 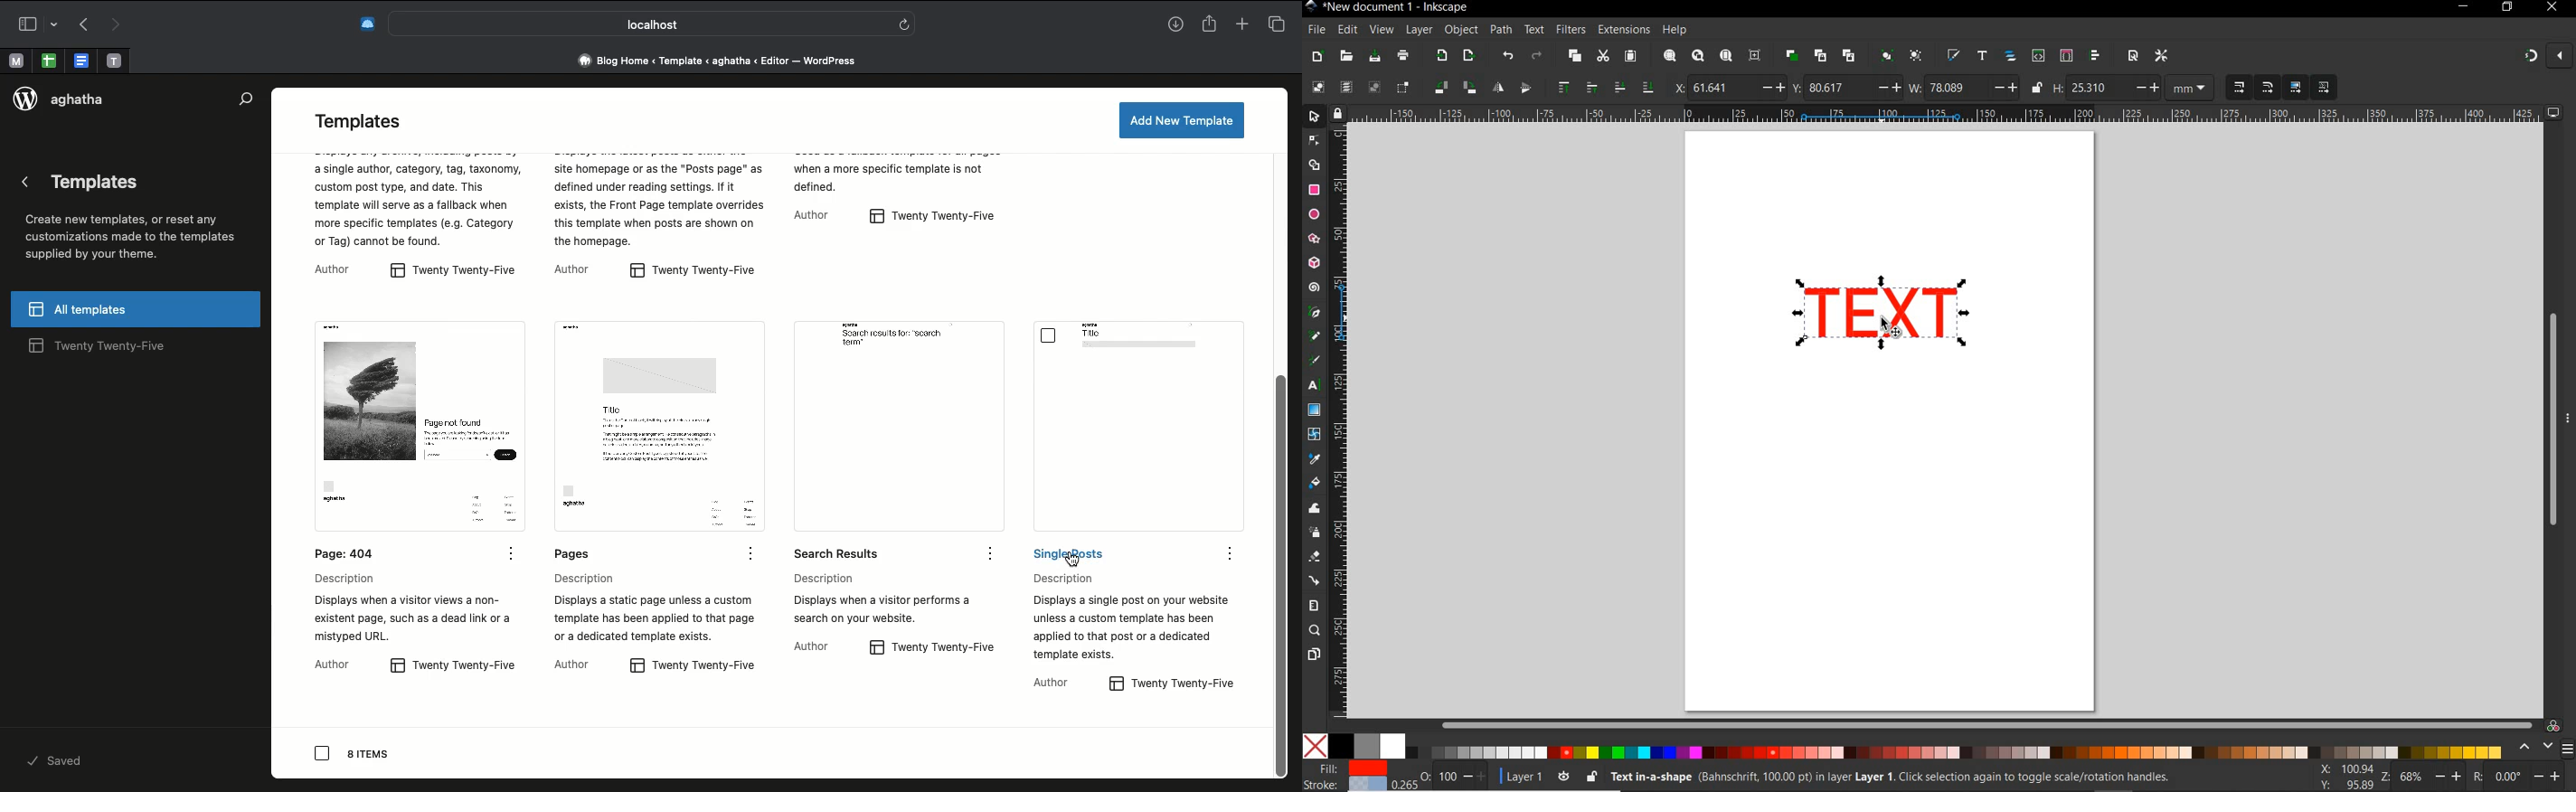 What do you see at coordinates (893, 601) in the screenshot?
I see `Description` at bounding box center [893, 601].